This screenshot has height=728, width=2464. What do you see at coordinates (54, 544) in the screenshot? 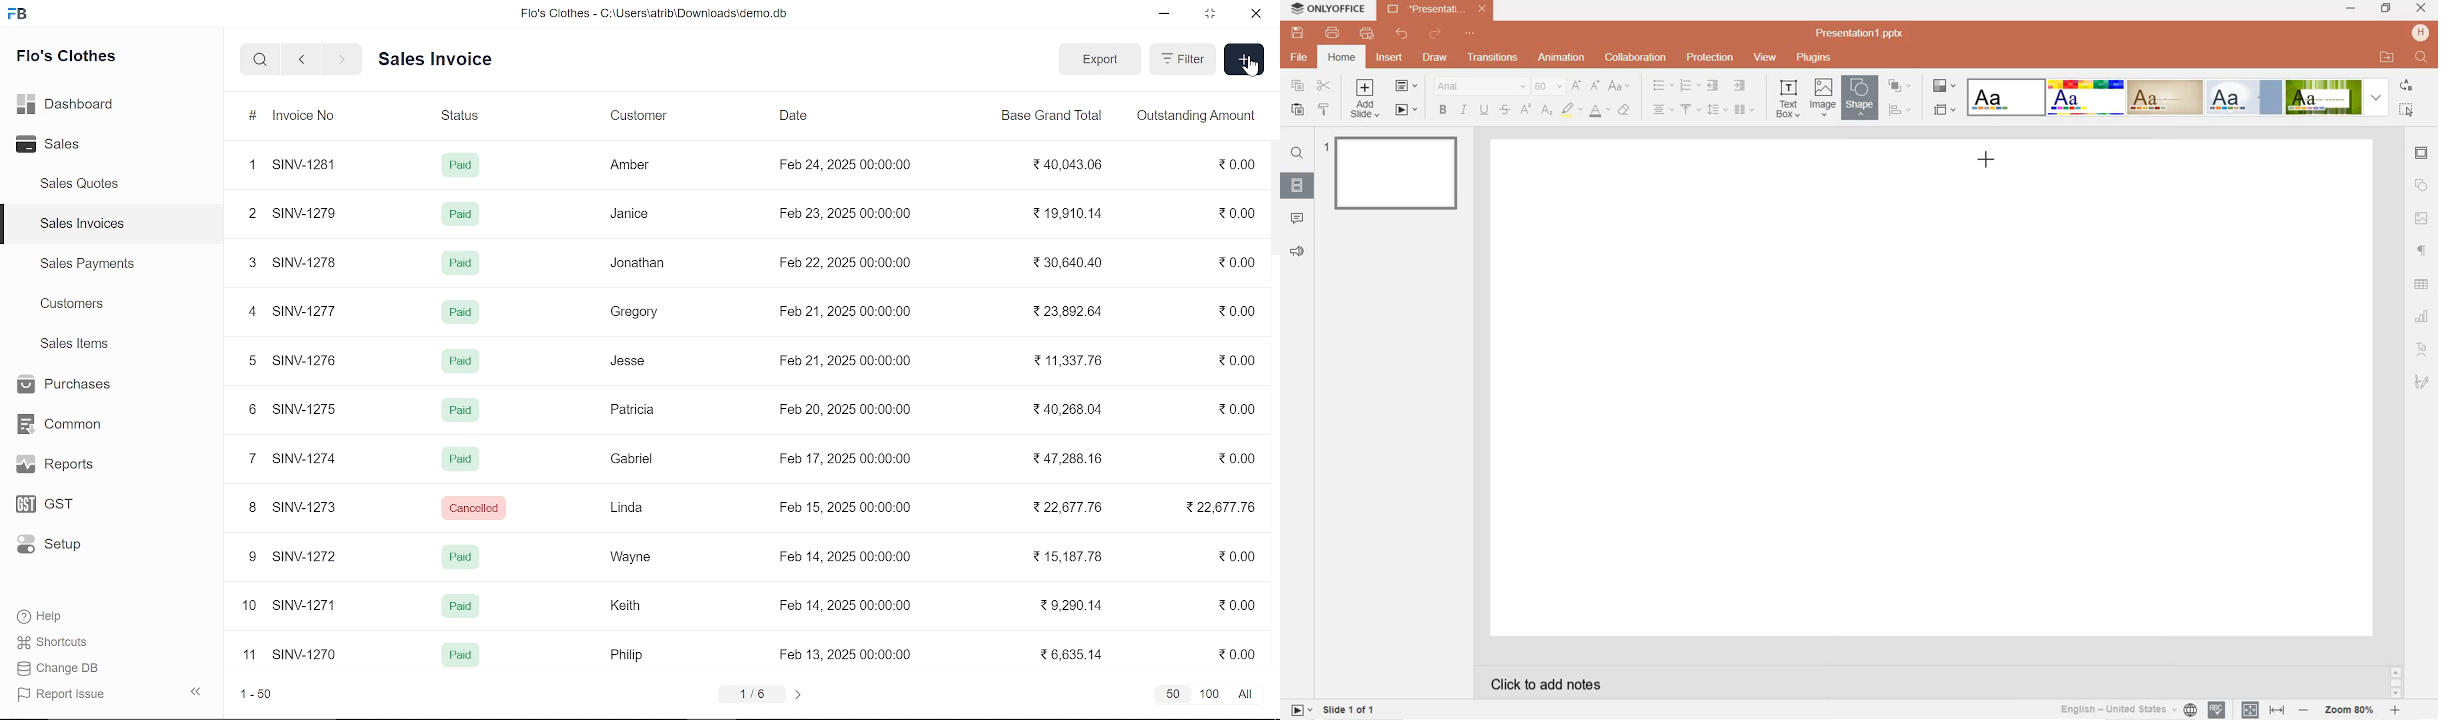
I see `Setup` at bounding box center [54, 544].